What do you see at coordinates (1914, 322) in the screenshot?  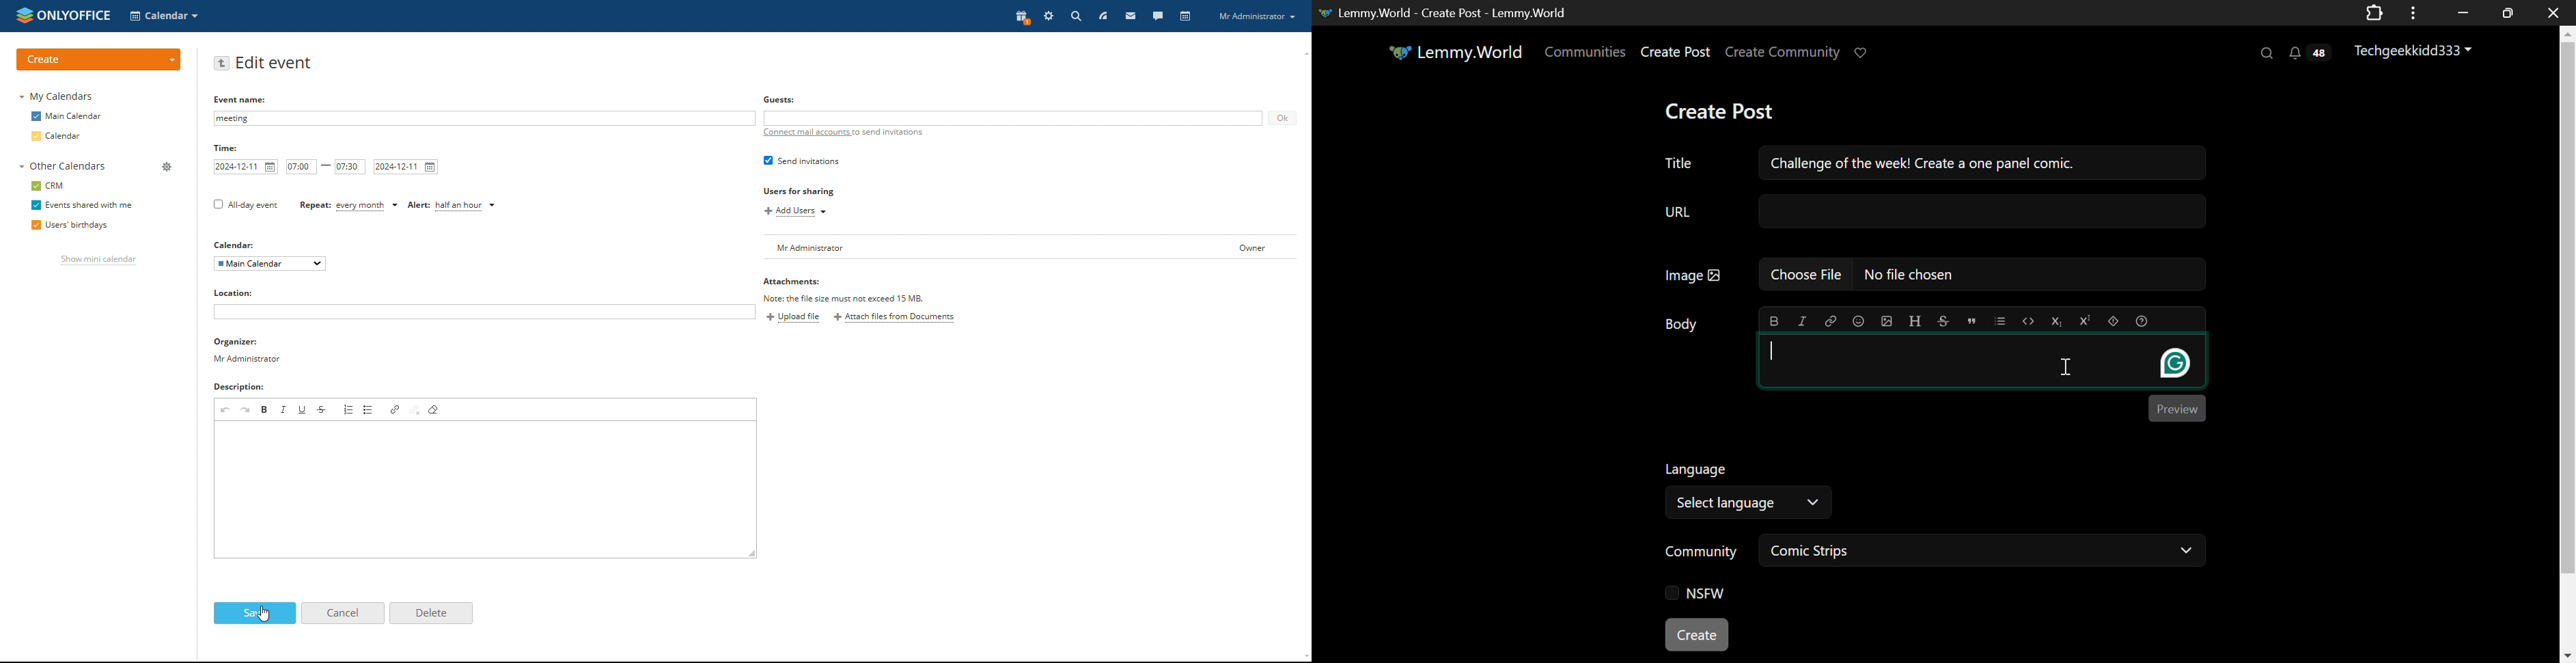 I see `header` at bounding box center [1914, 322].